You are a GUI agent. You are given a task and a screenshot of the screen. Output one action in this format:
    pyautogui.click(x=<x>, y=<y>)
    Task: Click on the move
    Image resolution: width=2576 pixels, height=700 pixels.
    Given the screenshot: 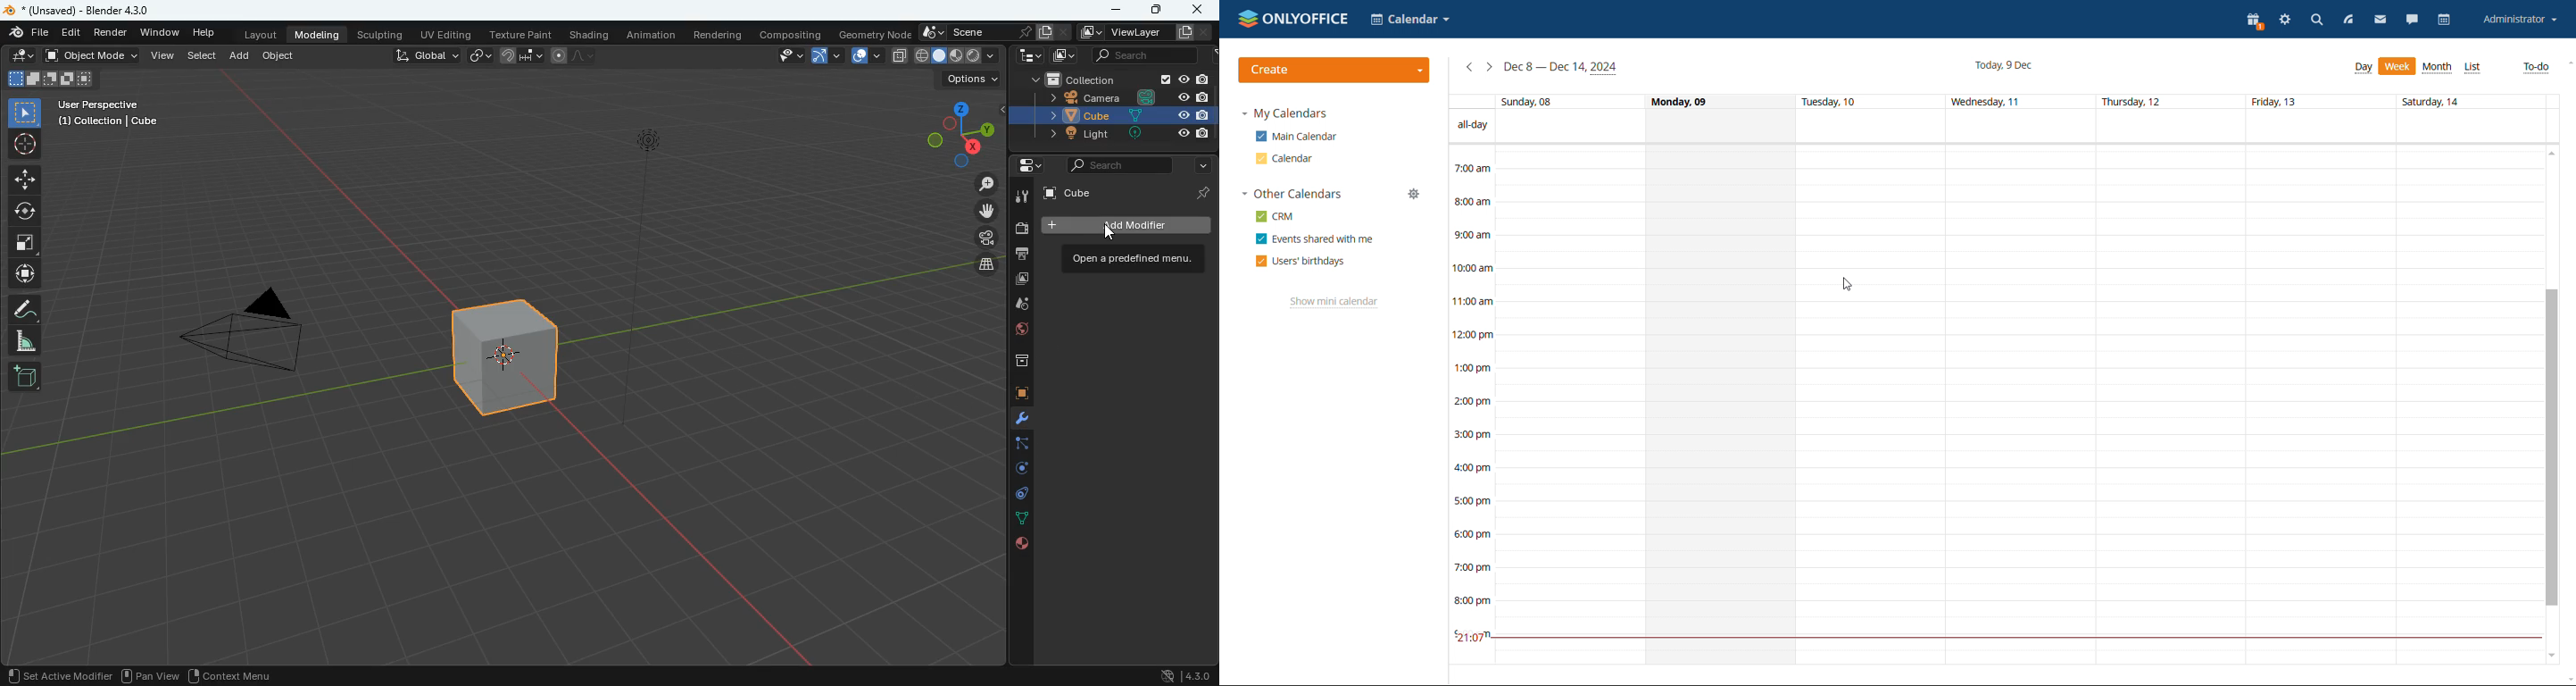 What is the action you would take?
    pyautogui.click(x=26, y=180)
    